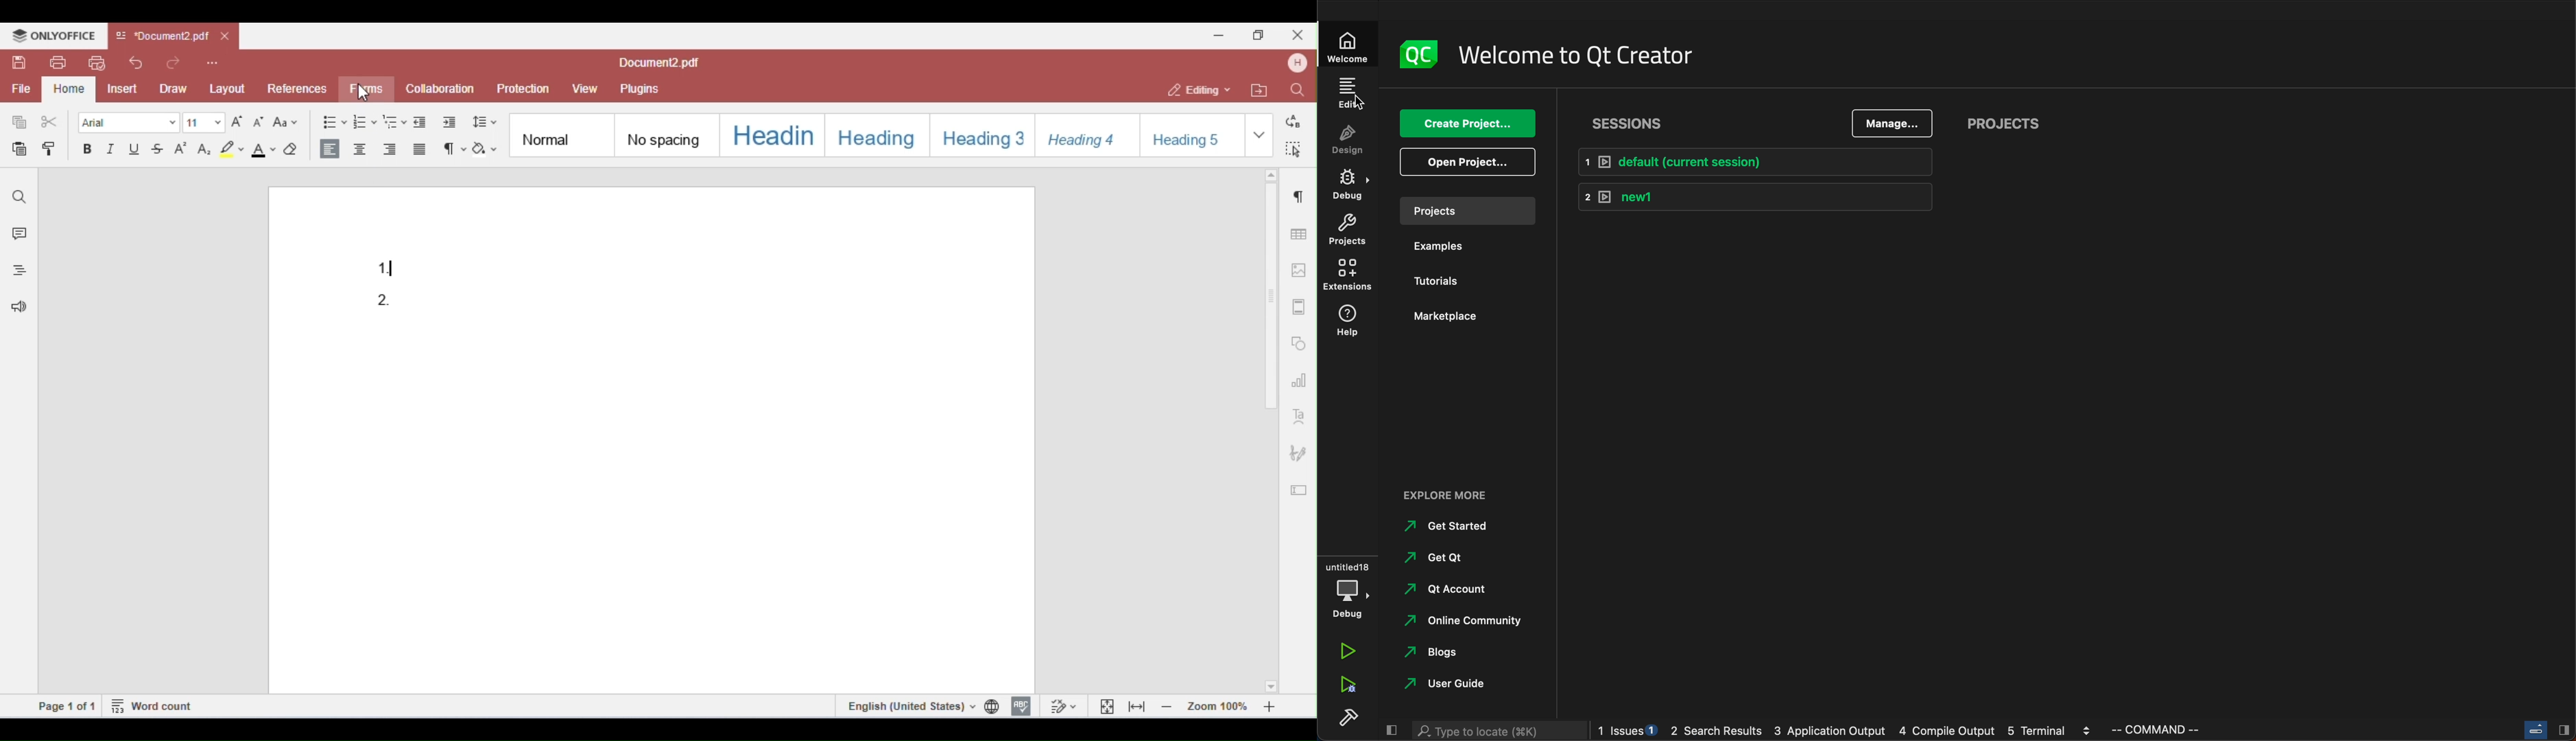  Describe the element at coordinates (1350, 683) in the screenshot. I see `run debug` at that location.